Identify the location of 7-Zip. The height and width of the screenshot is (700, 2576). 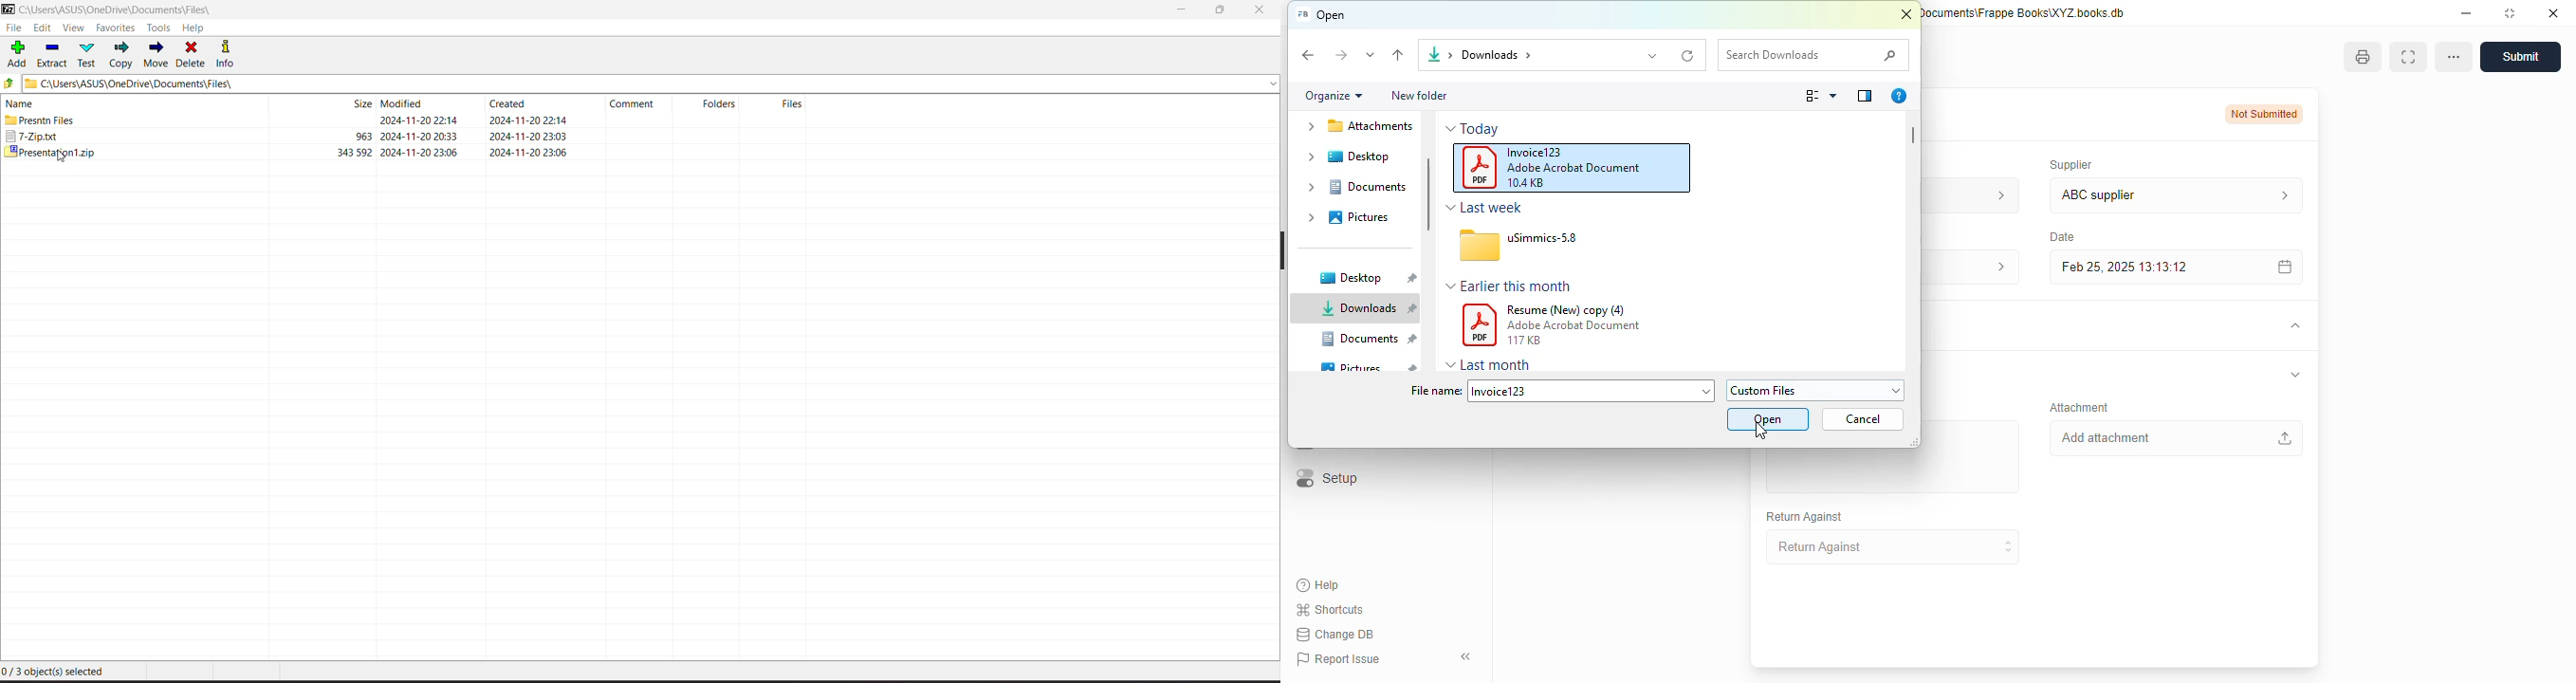
(289, 137).